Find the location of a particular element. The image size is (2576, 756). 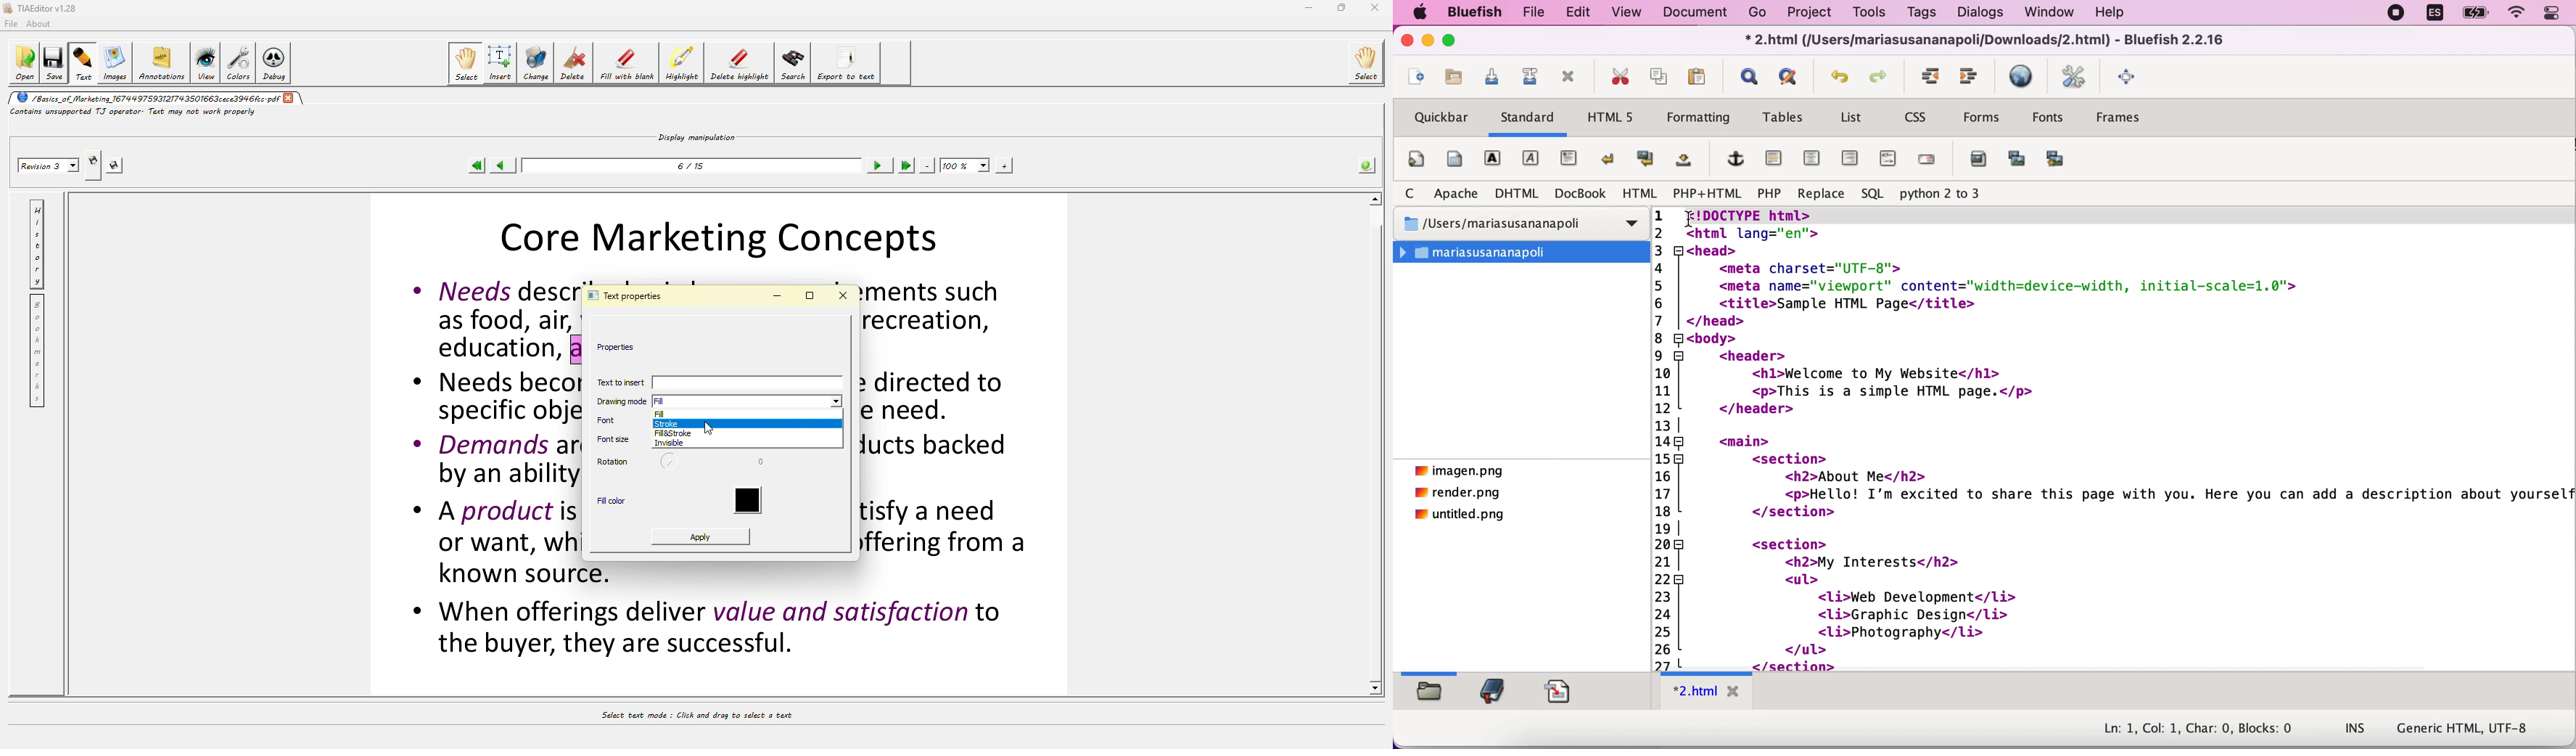

window is located at coordinates (2050, 14).